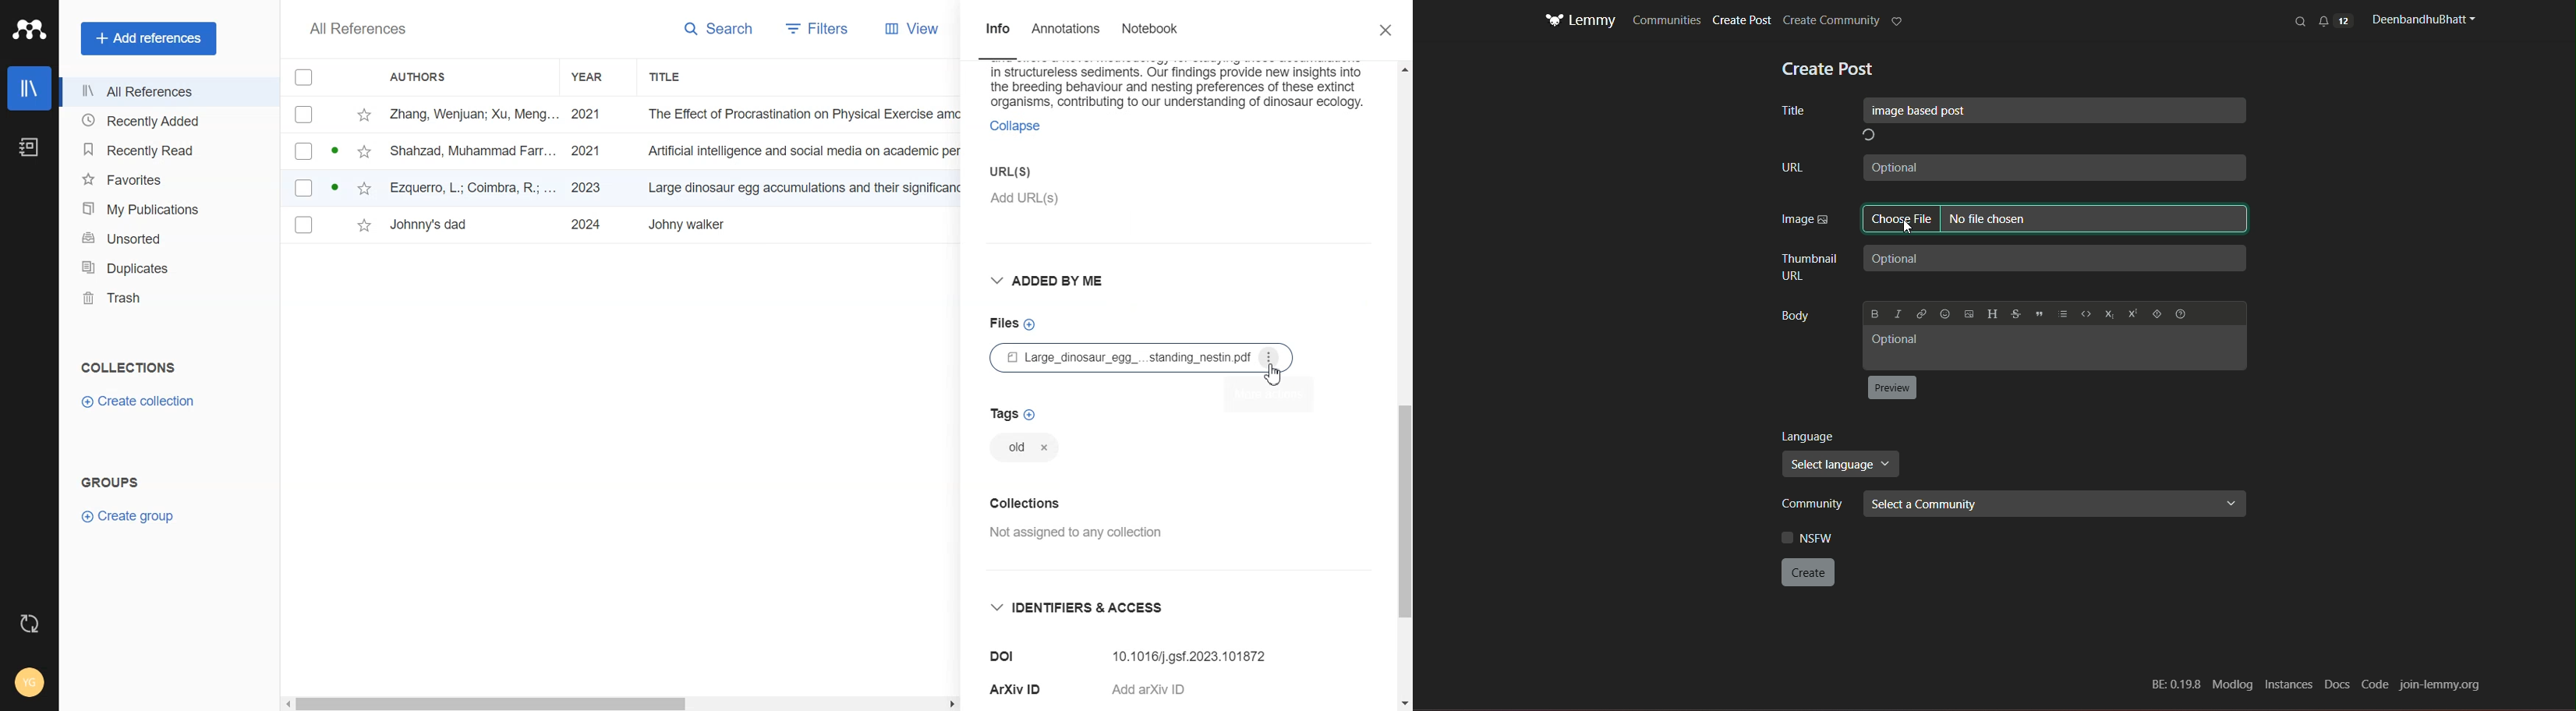 The width and height of the screenshot is (2576, 728). I want to click on Collapse, so click(1014, 126).